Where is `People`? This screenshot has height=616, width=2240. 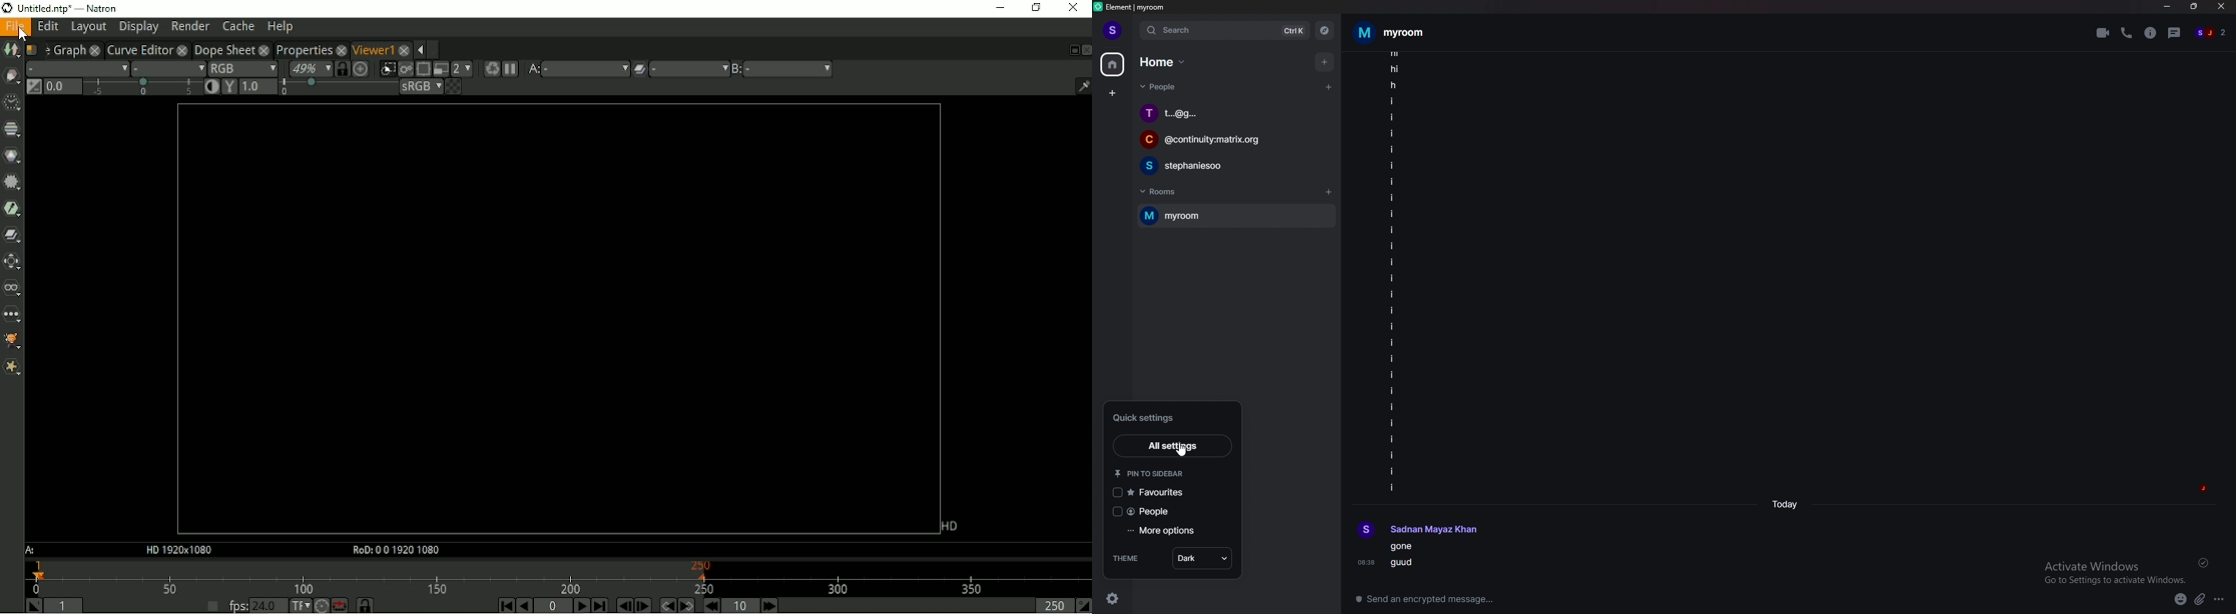
People is located at coordinates (1156, 89).